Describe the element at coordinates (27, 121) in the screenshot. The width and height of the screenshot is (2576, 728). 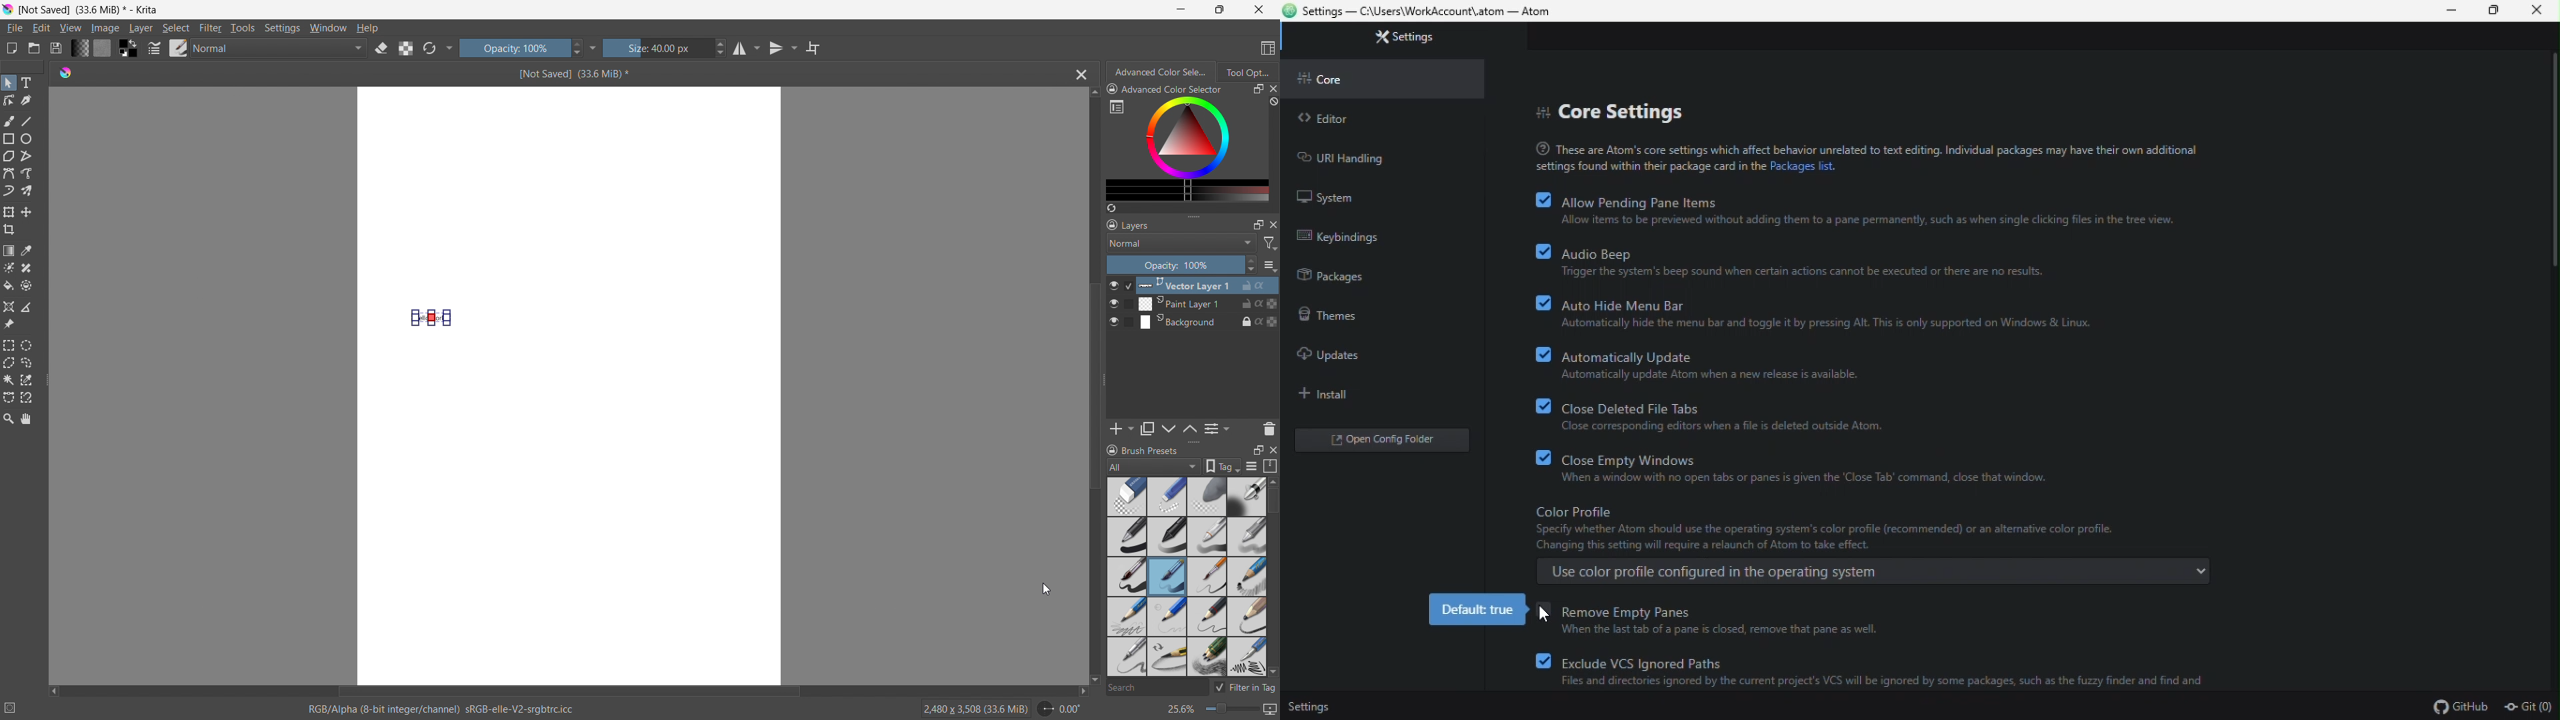
I see `line tool` at that location.